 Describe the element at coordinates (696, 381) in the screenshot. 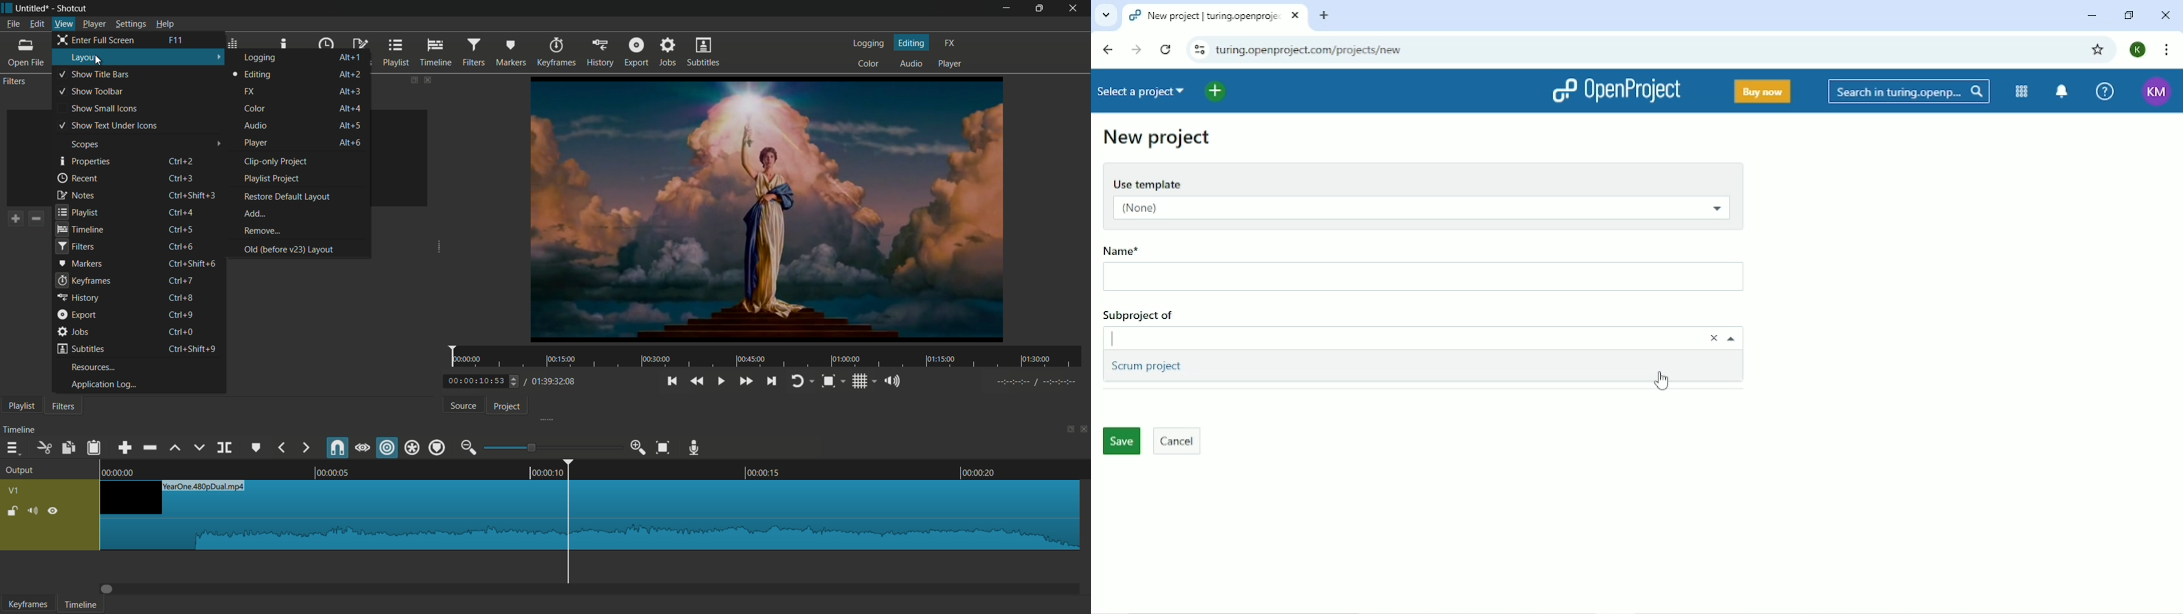

I see `quickly play backward` at that location.